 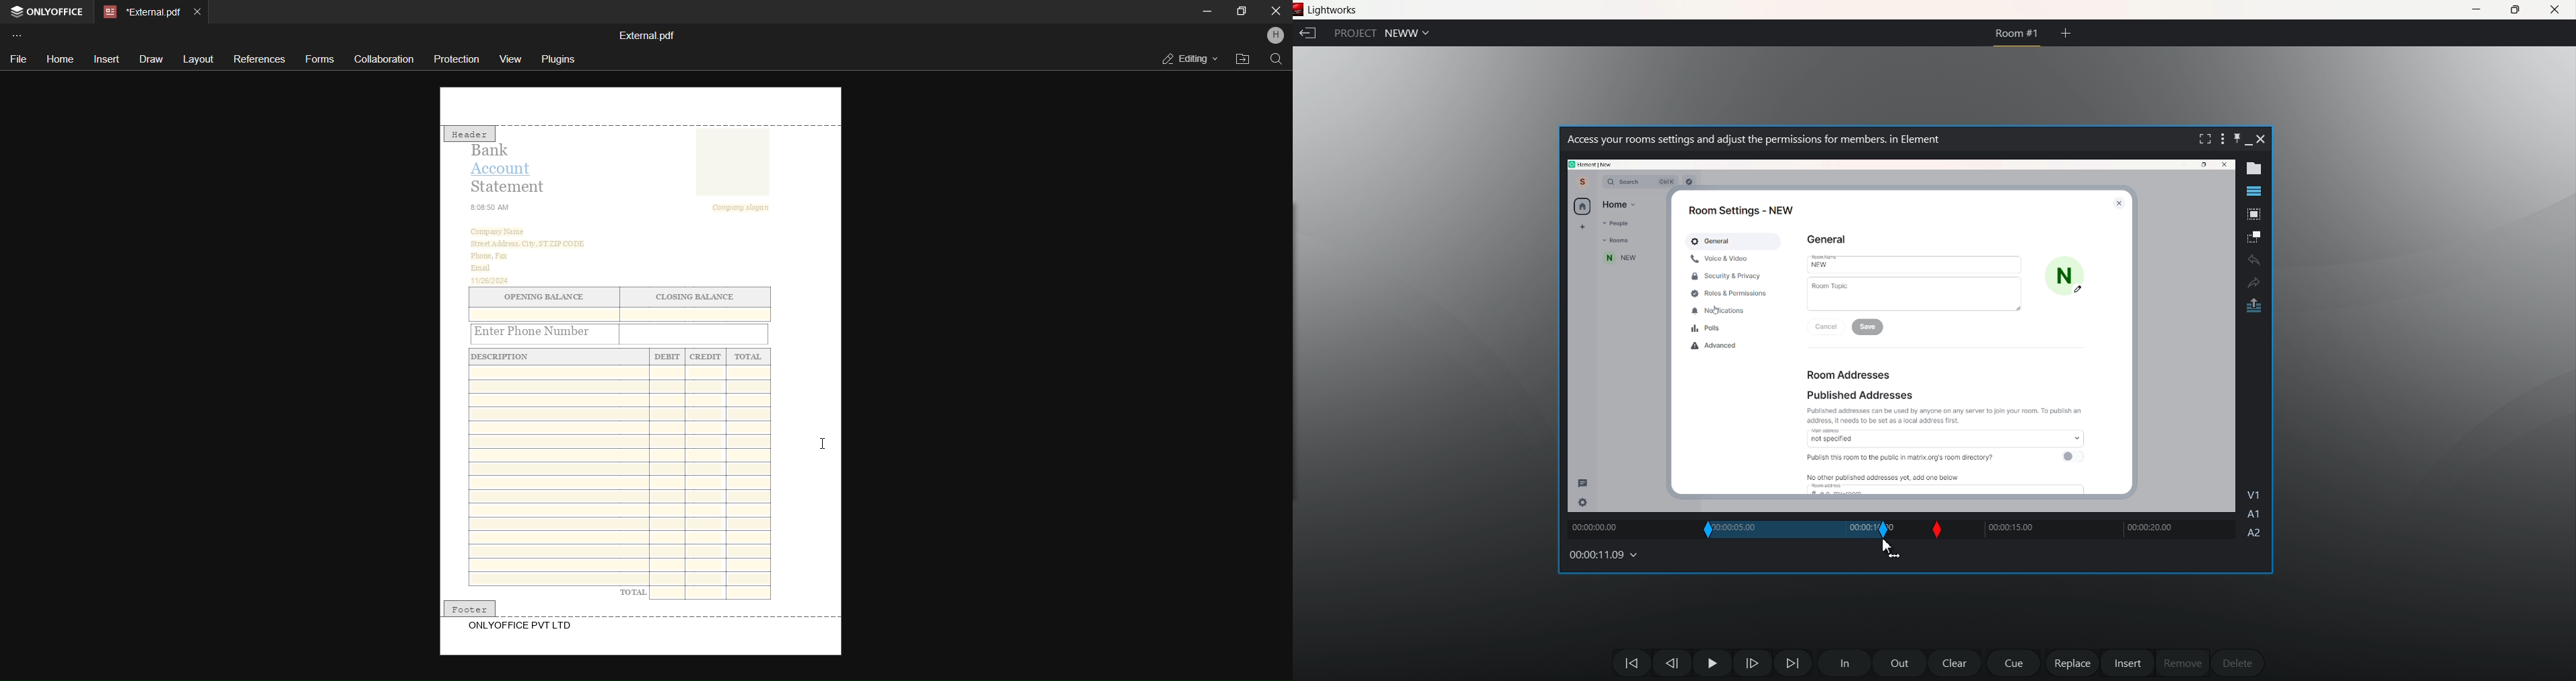 I want to click on Redo, so click(x=2253, y=282).